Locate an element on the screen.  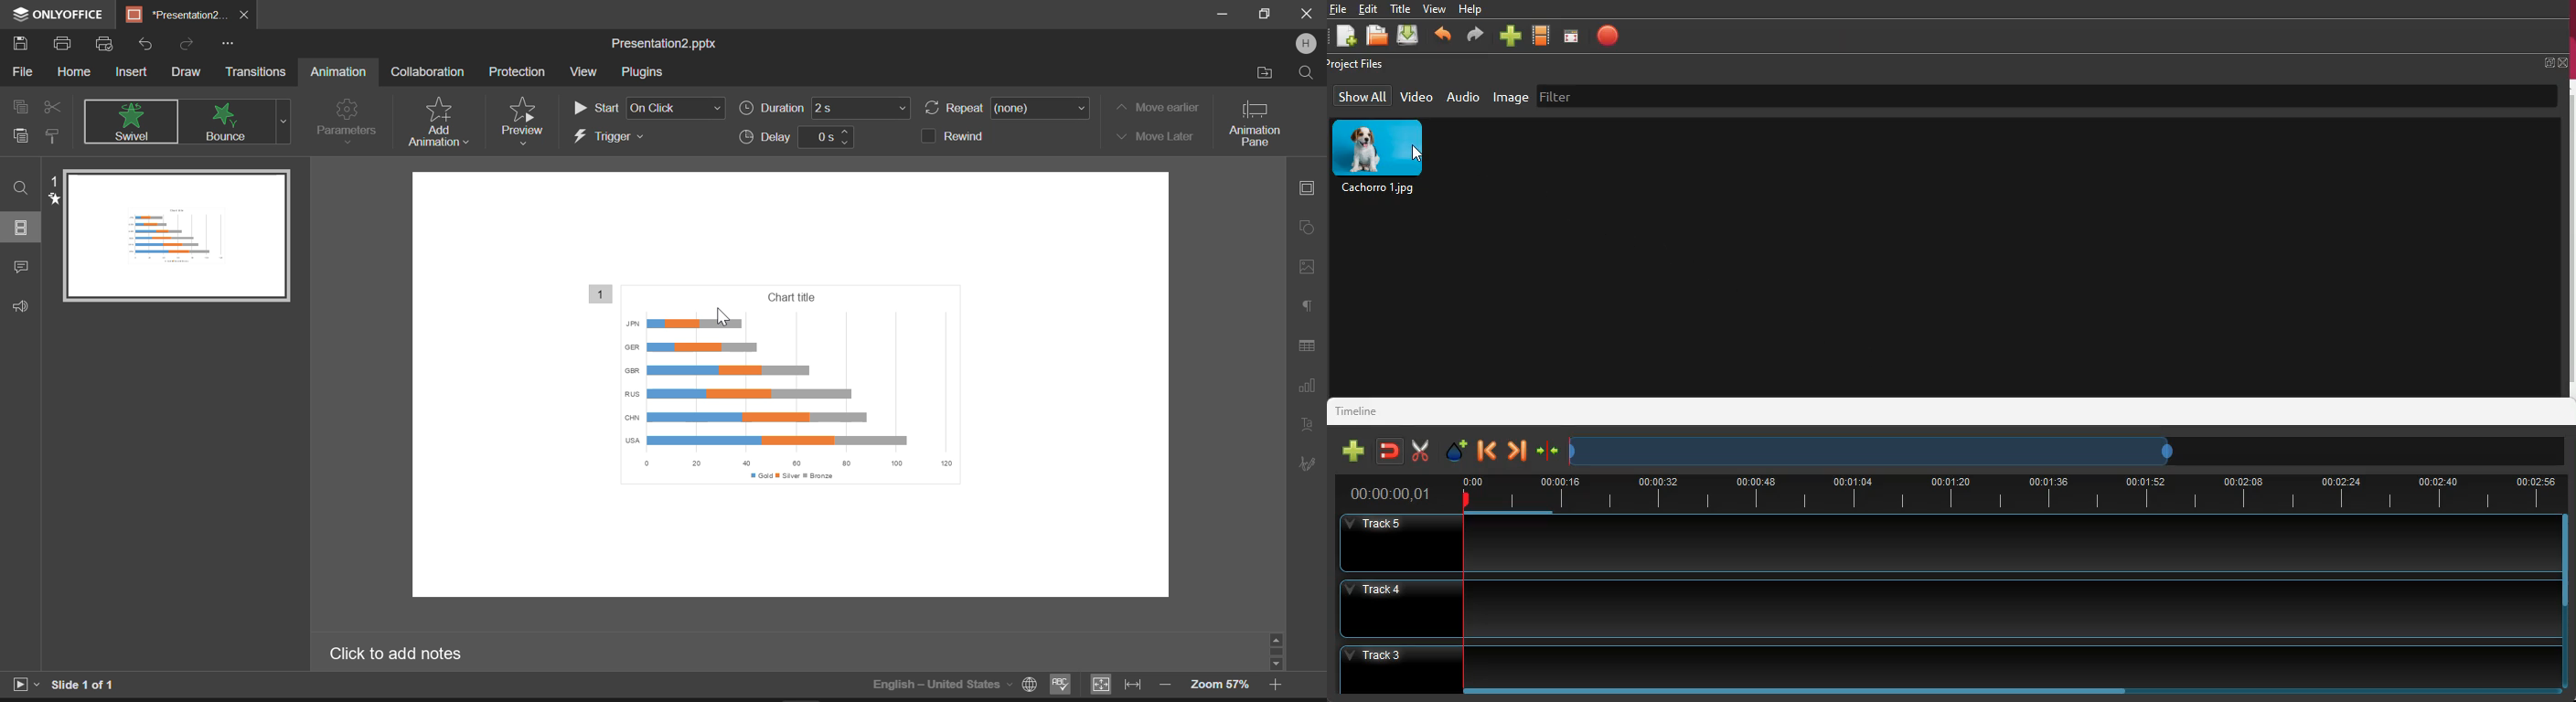
Insert is located at coordinates (132, 70).